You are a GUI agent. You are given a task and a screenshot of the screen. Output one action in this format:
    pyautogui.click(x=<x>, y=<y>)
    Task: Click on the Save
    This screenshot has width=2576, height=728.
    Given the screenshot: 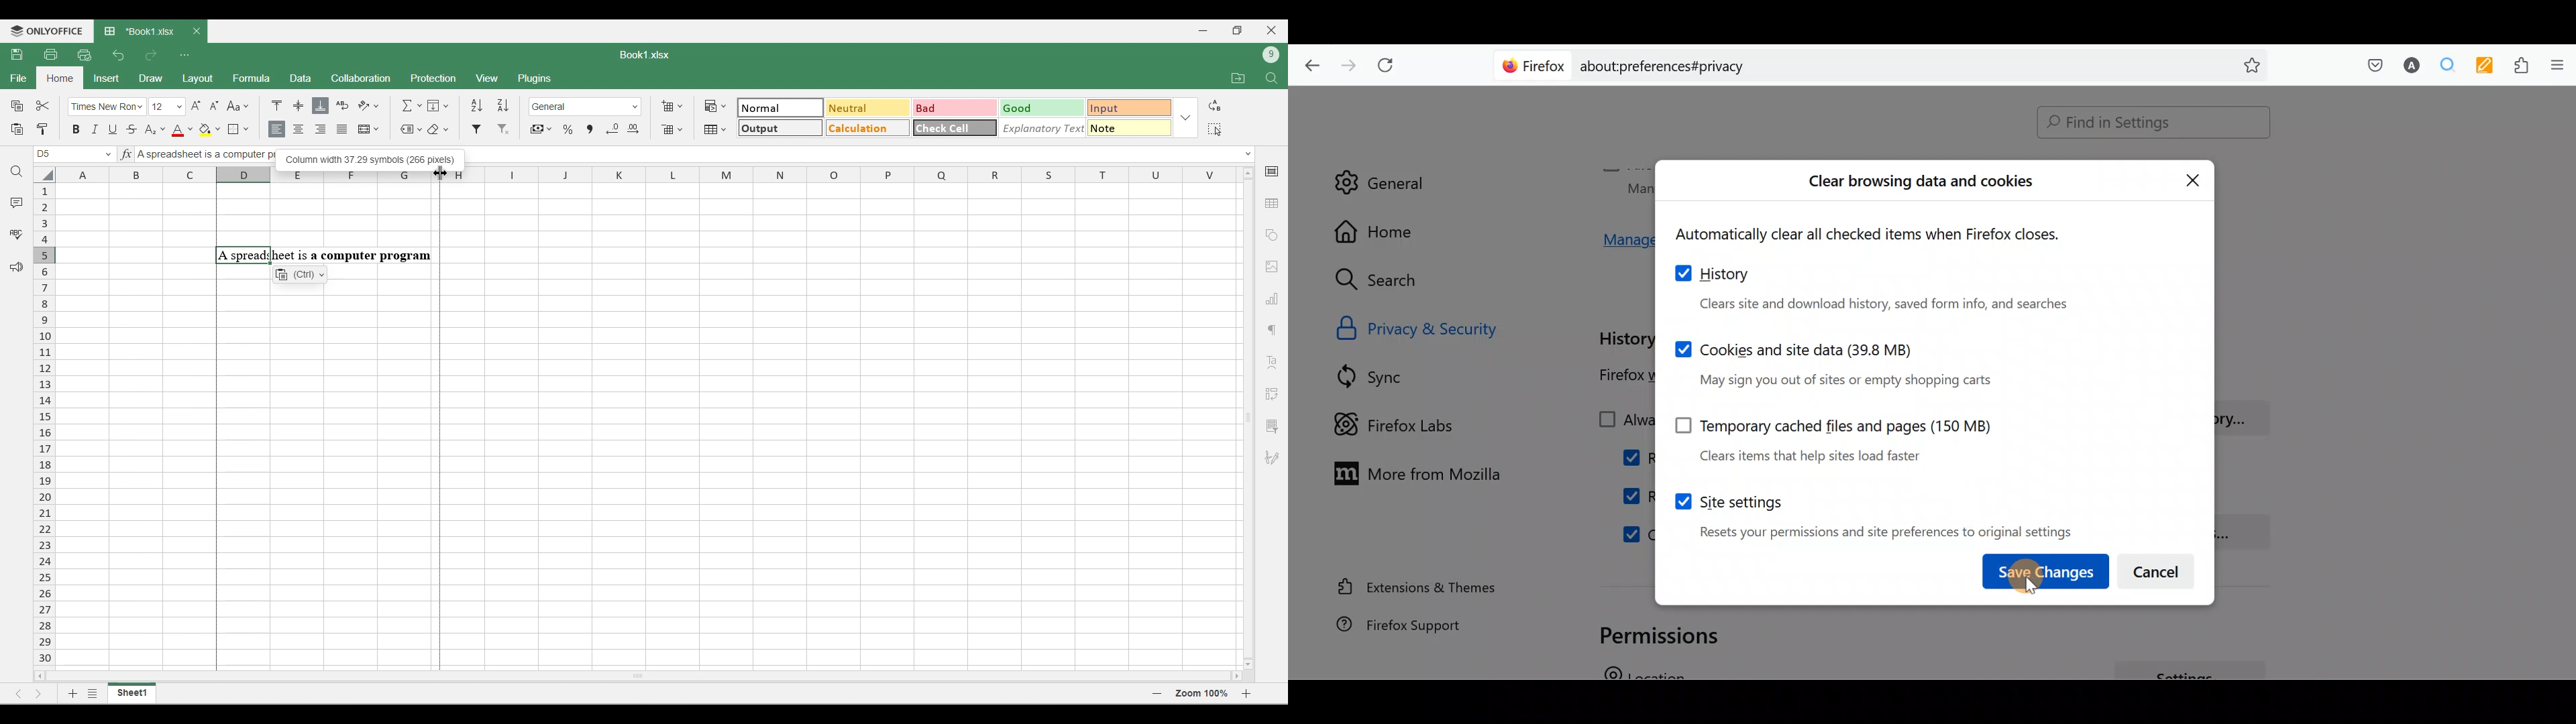 What is the action you would take?
    pyautogui.click(x=16, y=54)
    